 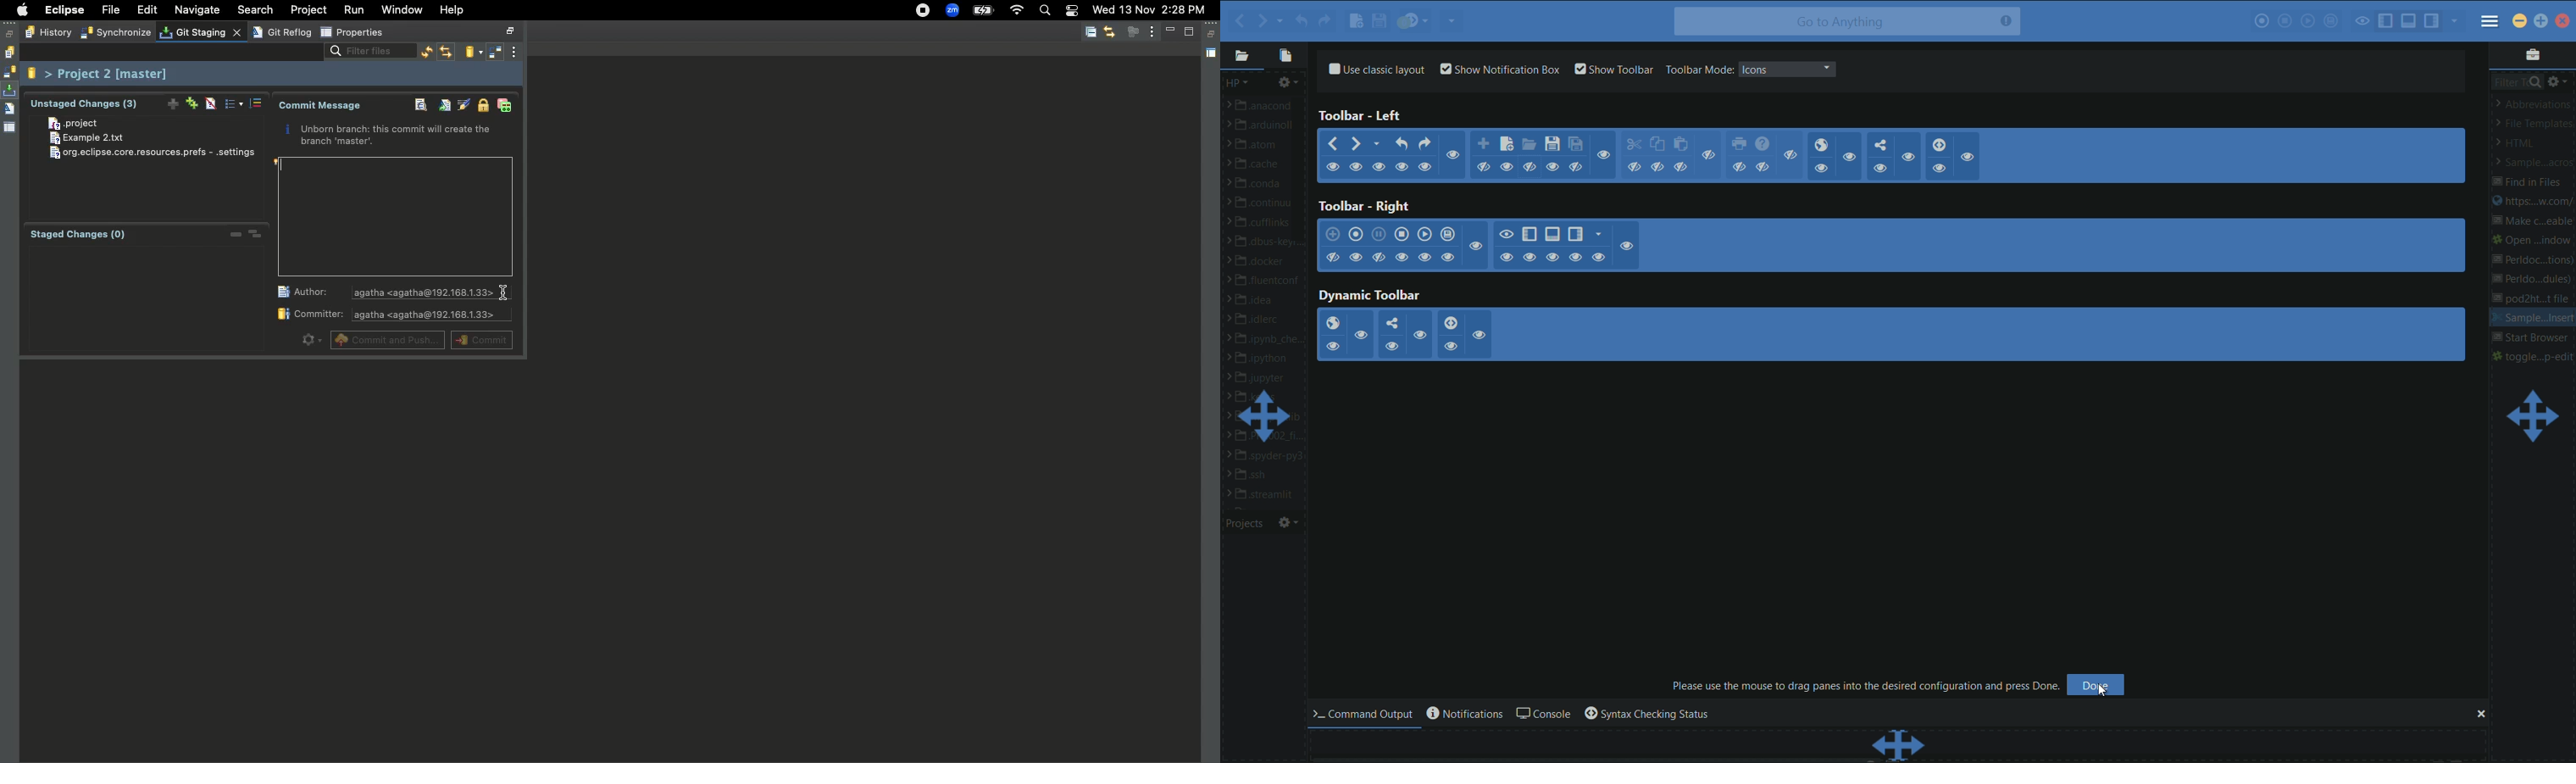 I want to click on recent location, so click(x=1379, y=143).